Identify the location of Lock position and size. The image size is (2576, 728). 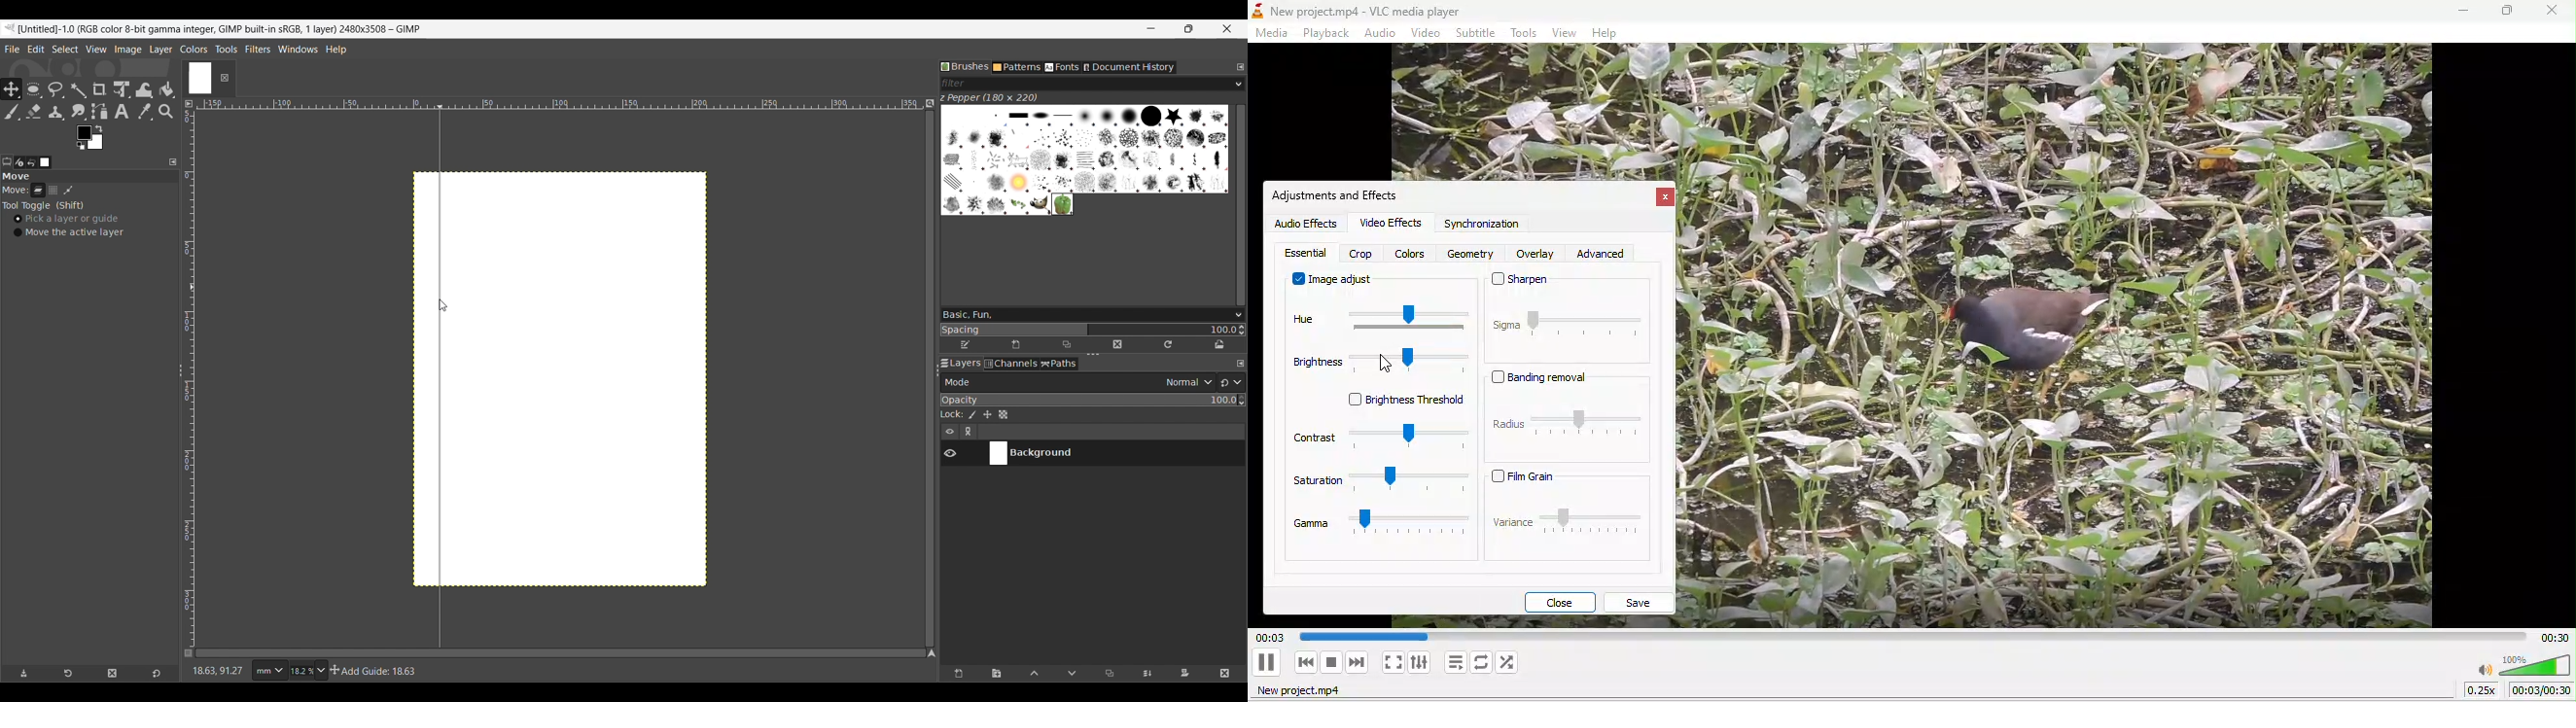
(987, 415).